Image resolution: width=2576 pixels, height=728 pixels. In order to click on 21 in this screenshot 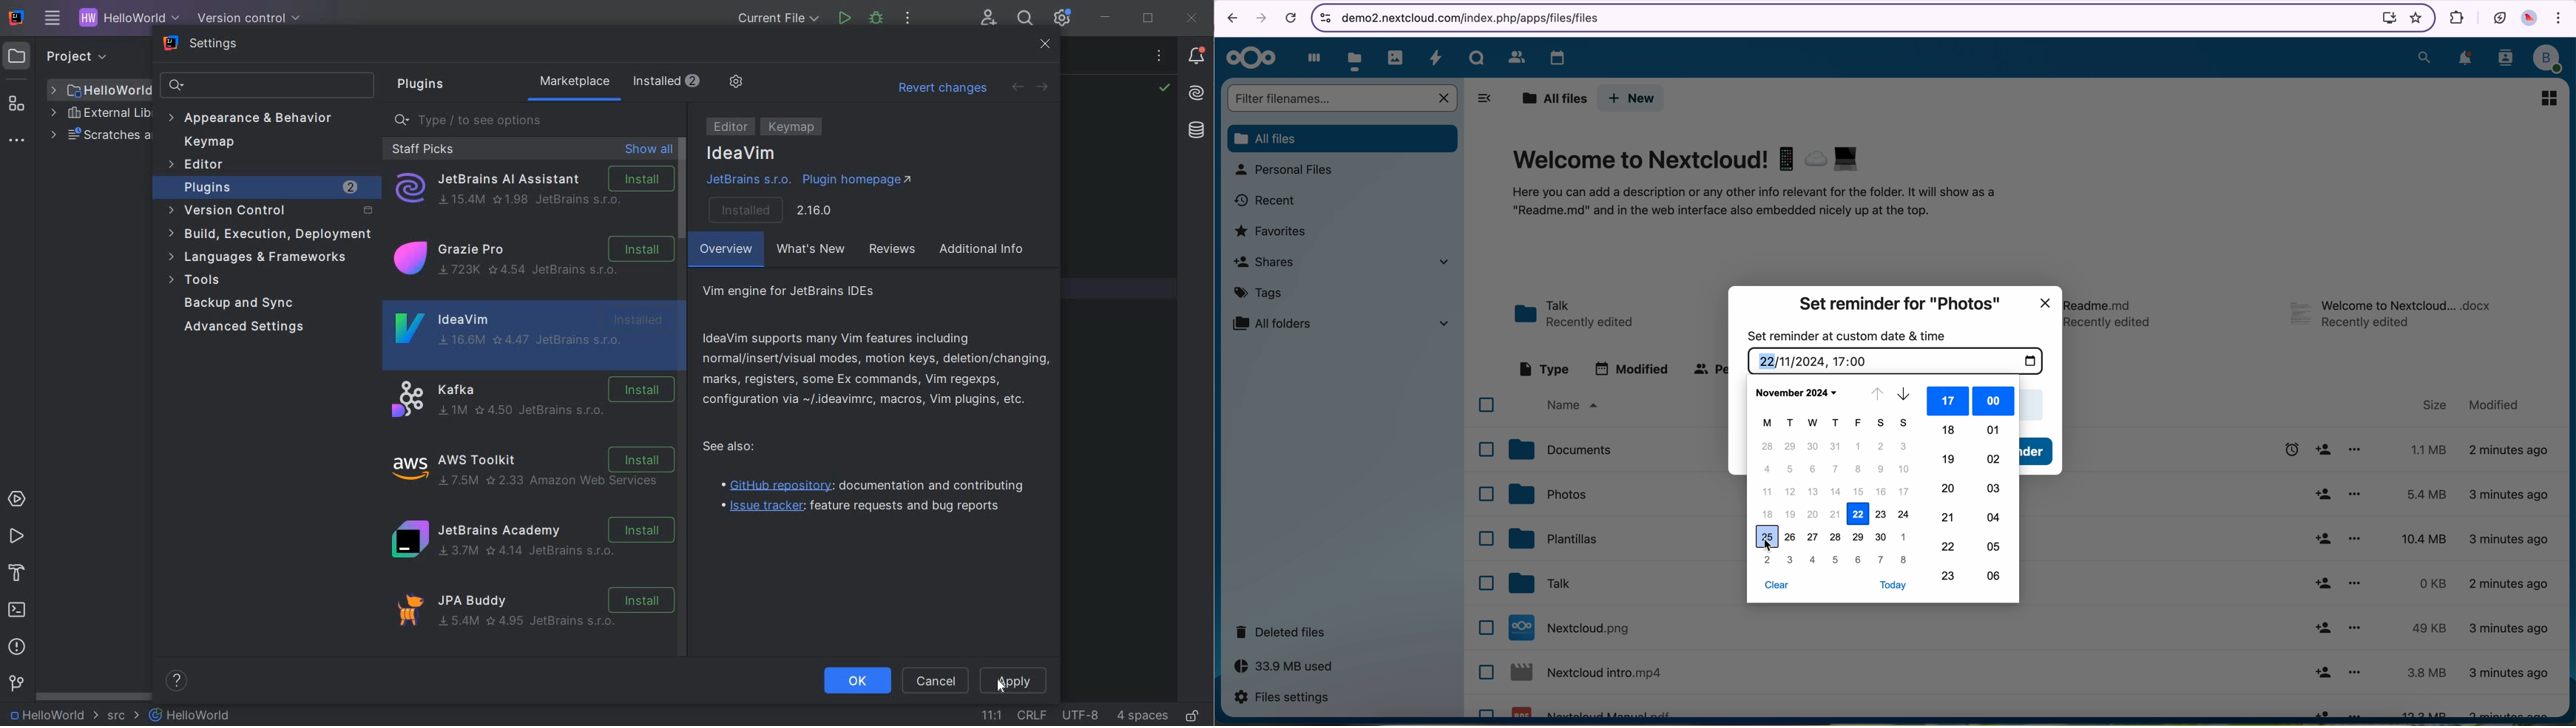, I will do `click(1836, 516)`.